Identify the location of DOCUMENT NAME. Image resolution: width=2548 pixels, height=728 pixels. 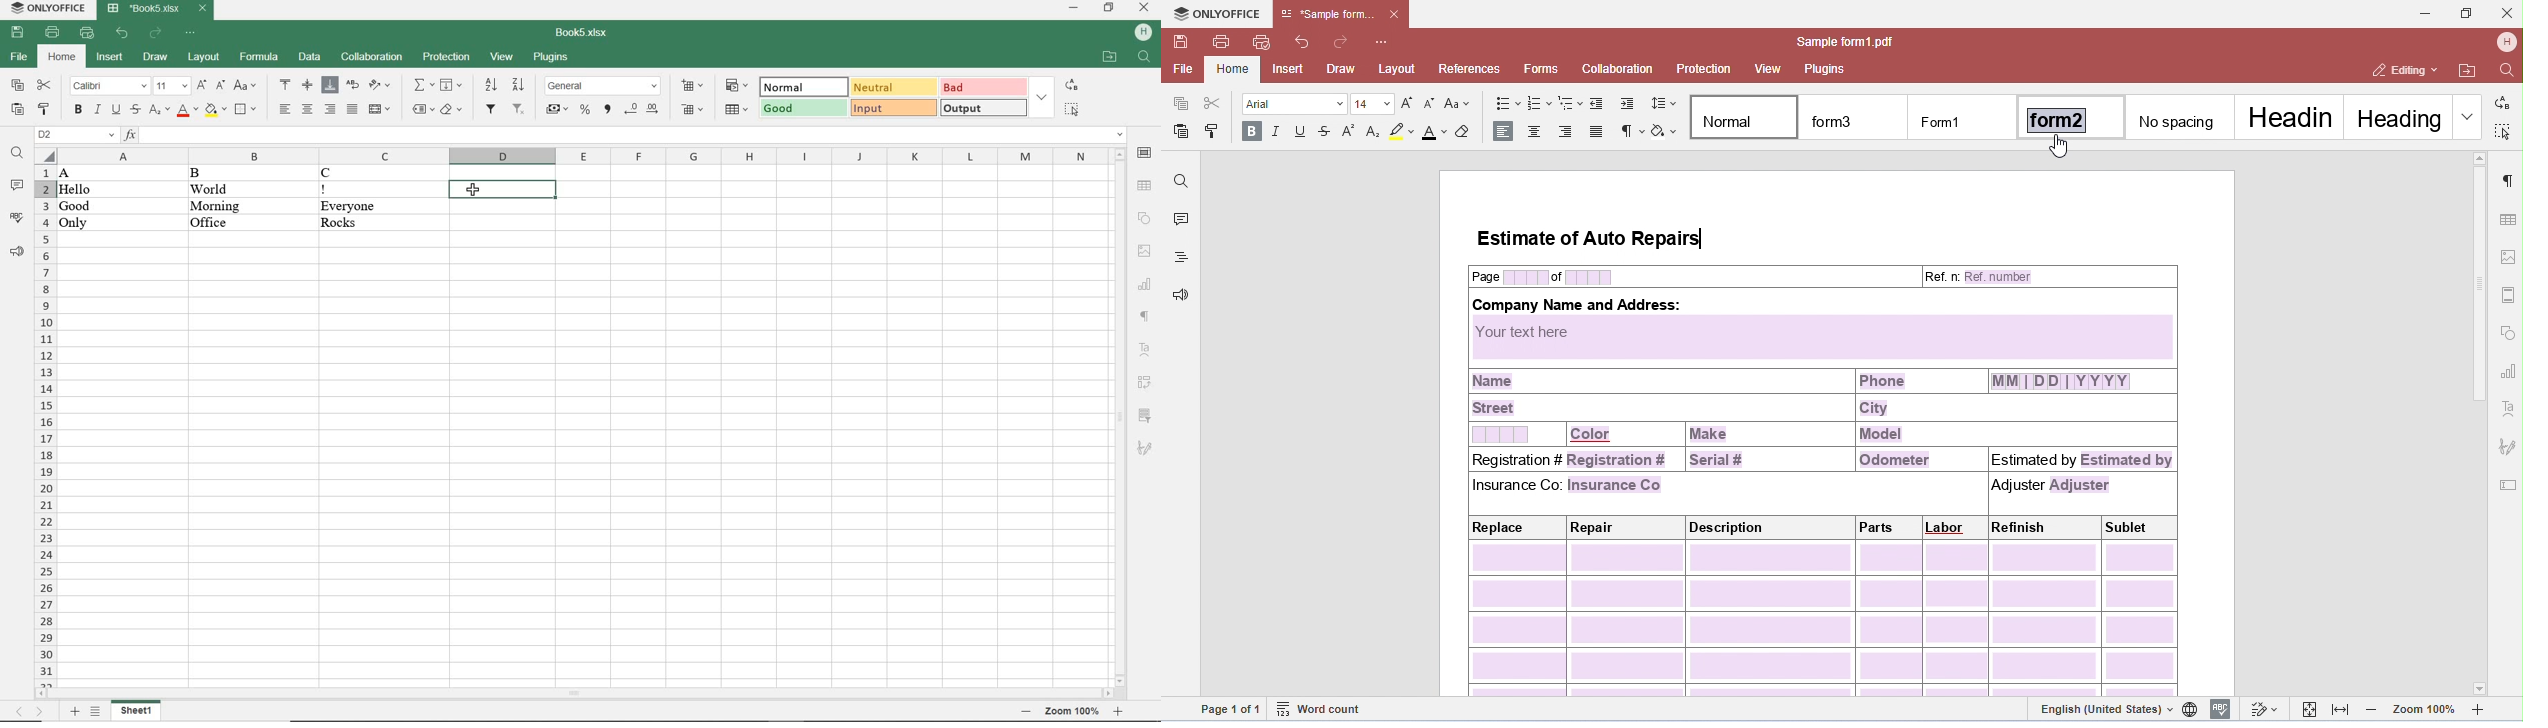
(583, 34).